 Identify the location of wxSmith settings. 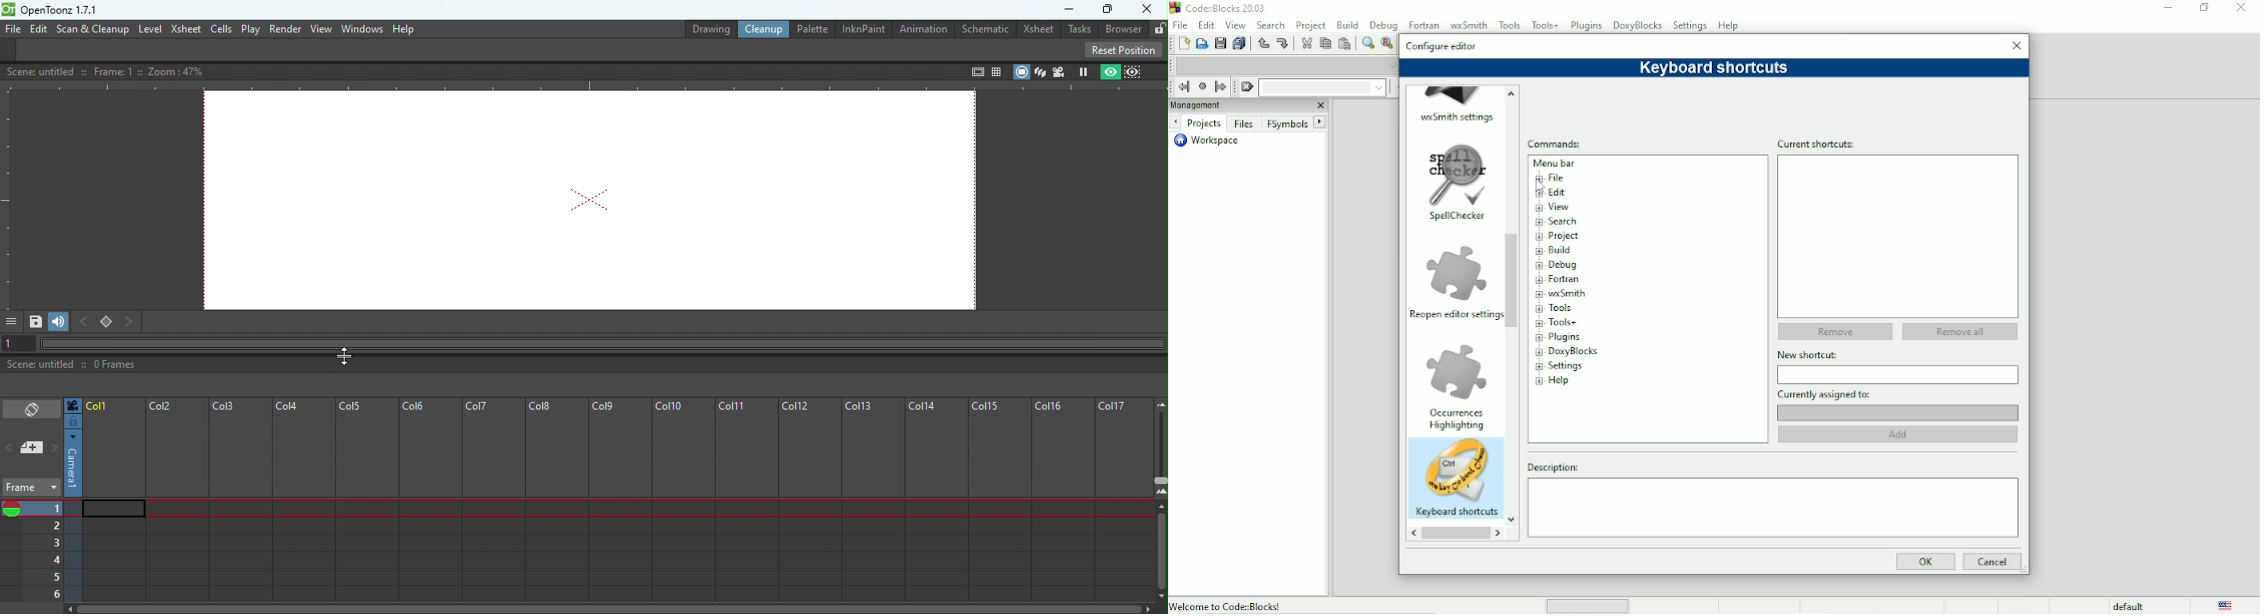
(1458, 117).